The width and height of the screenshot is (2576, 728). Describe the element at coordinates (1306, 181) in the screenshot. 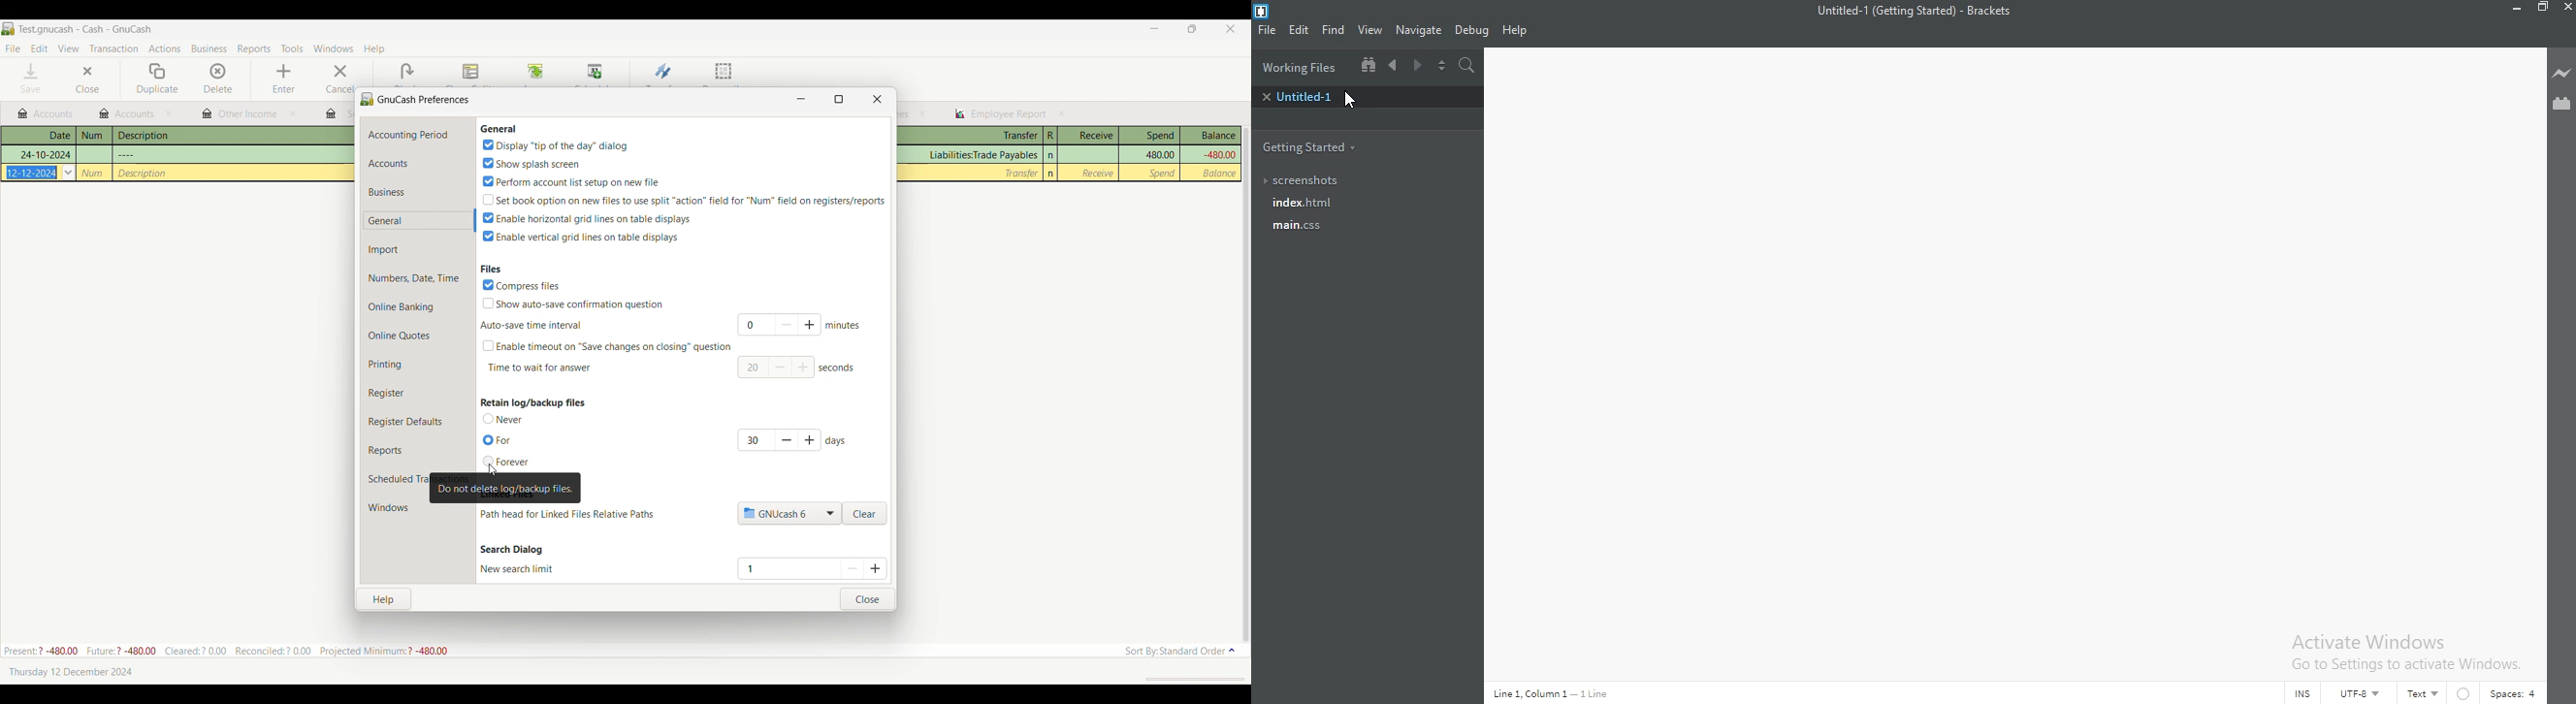

I see `Screenshots` at that location.